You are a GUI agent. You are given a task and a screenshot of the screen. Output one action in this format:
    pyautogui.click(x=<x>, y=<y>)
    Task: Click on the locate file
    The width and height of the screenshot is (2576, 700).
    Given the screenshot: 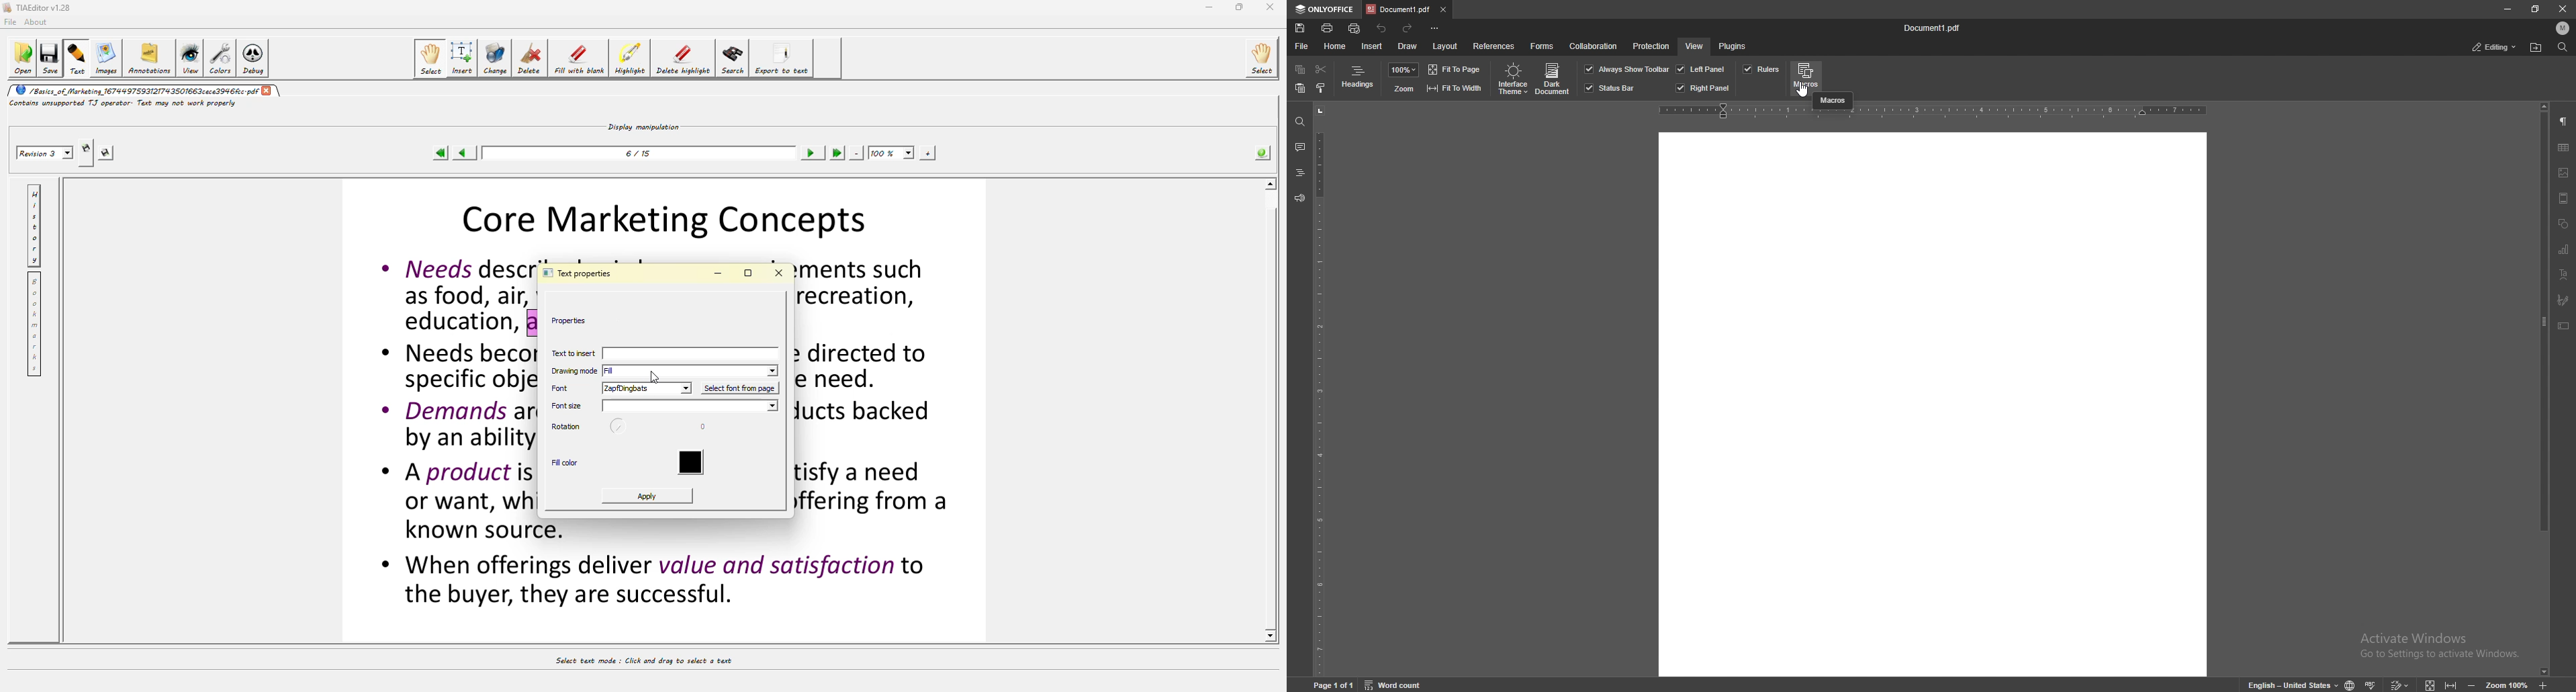 What is the action you would take?
    pyautogui.click(x=2537, y=47)
    